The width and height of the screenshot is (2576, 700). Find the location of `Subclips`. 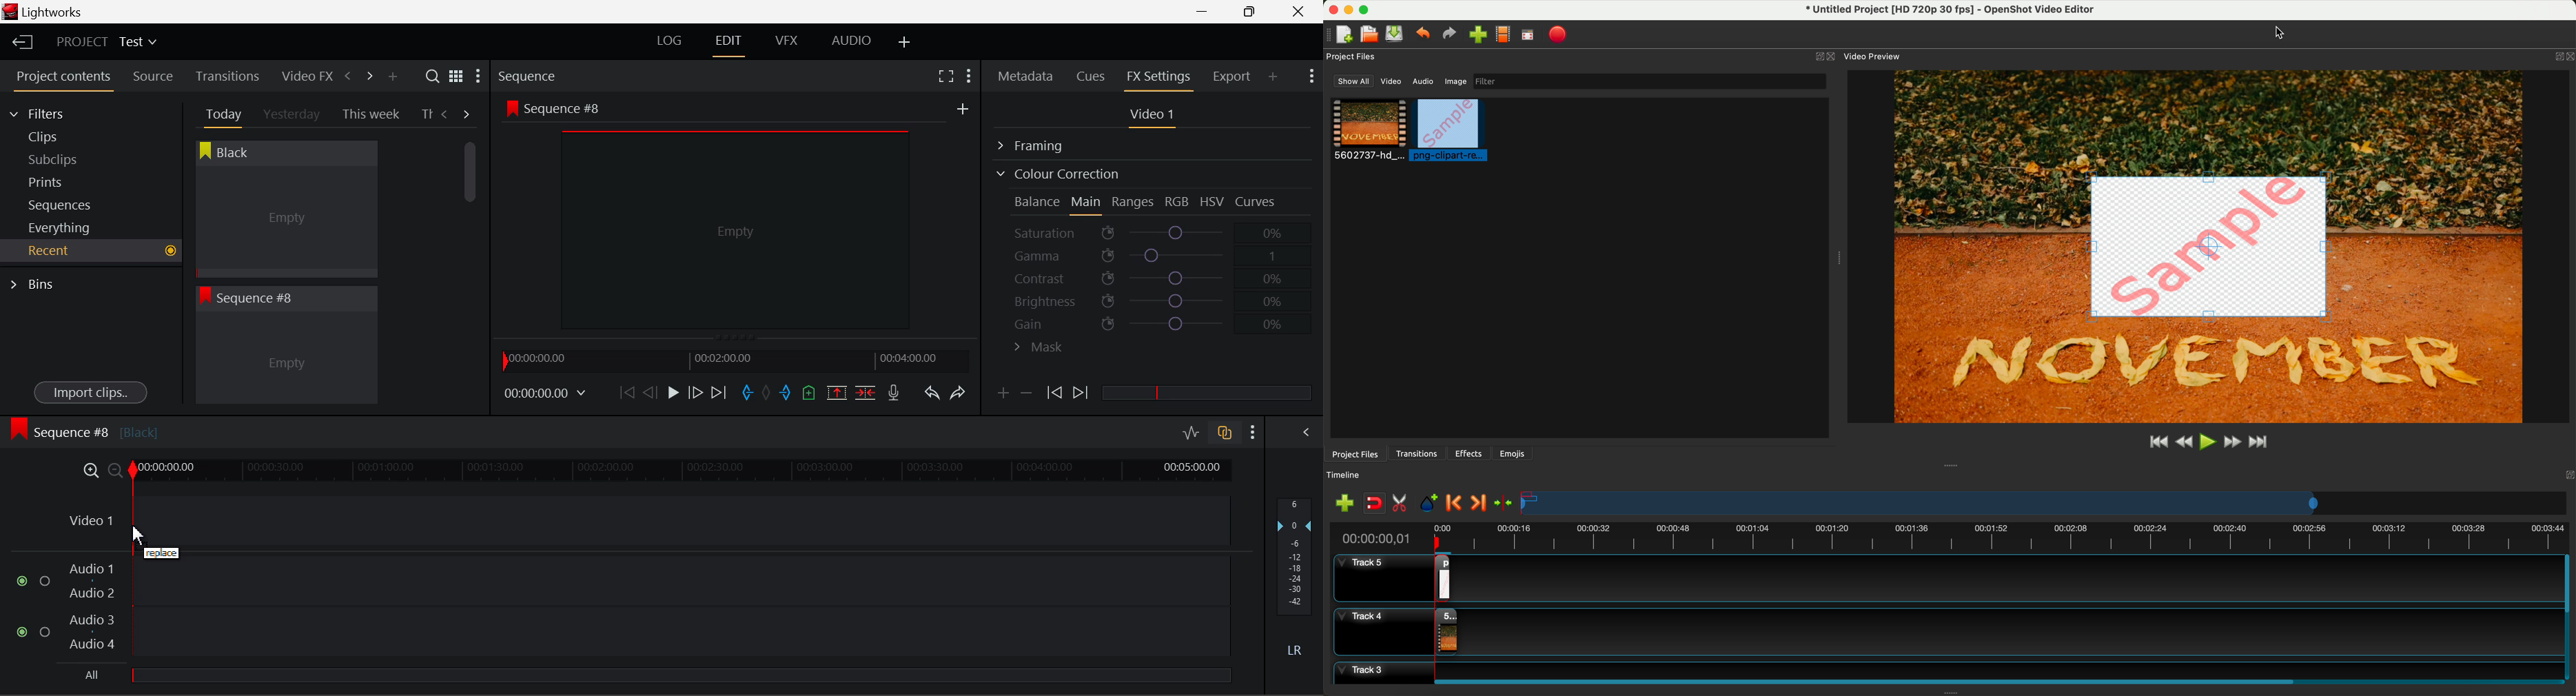

Subclips is located at coordinates (66, 159).